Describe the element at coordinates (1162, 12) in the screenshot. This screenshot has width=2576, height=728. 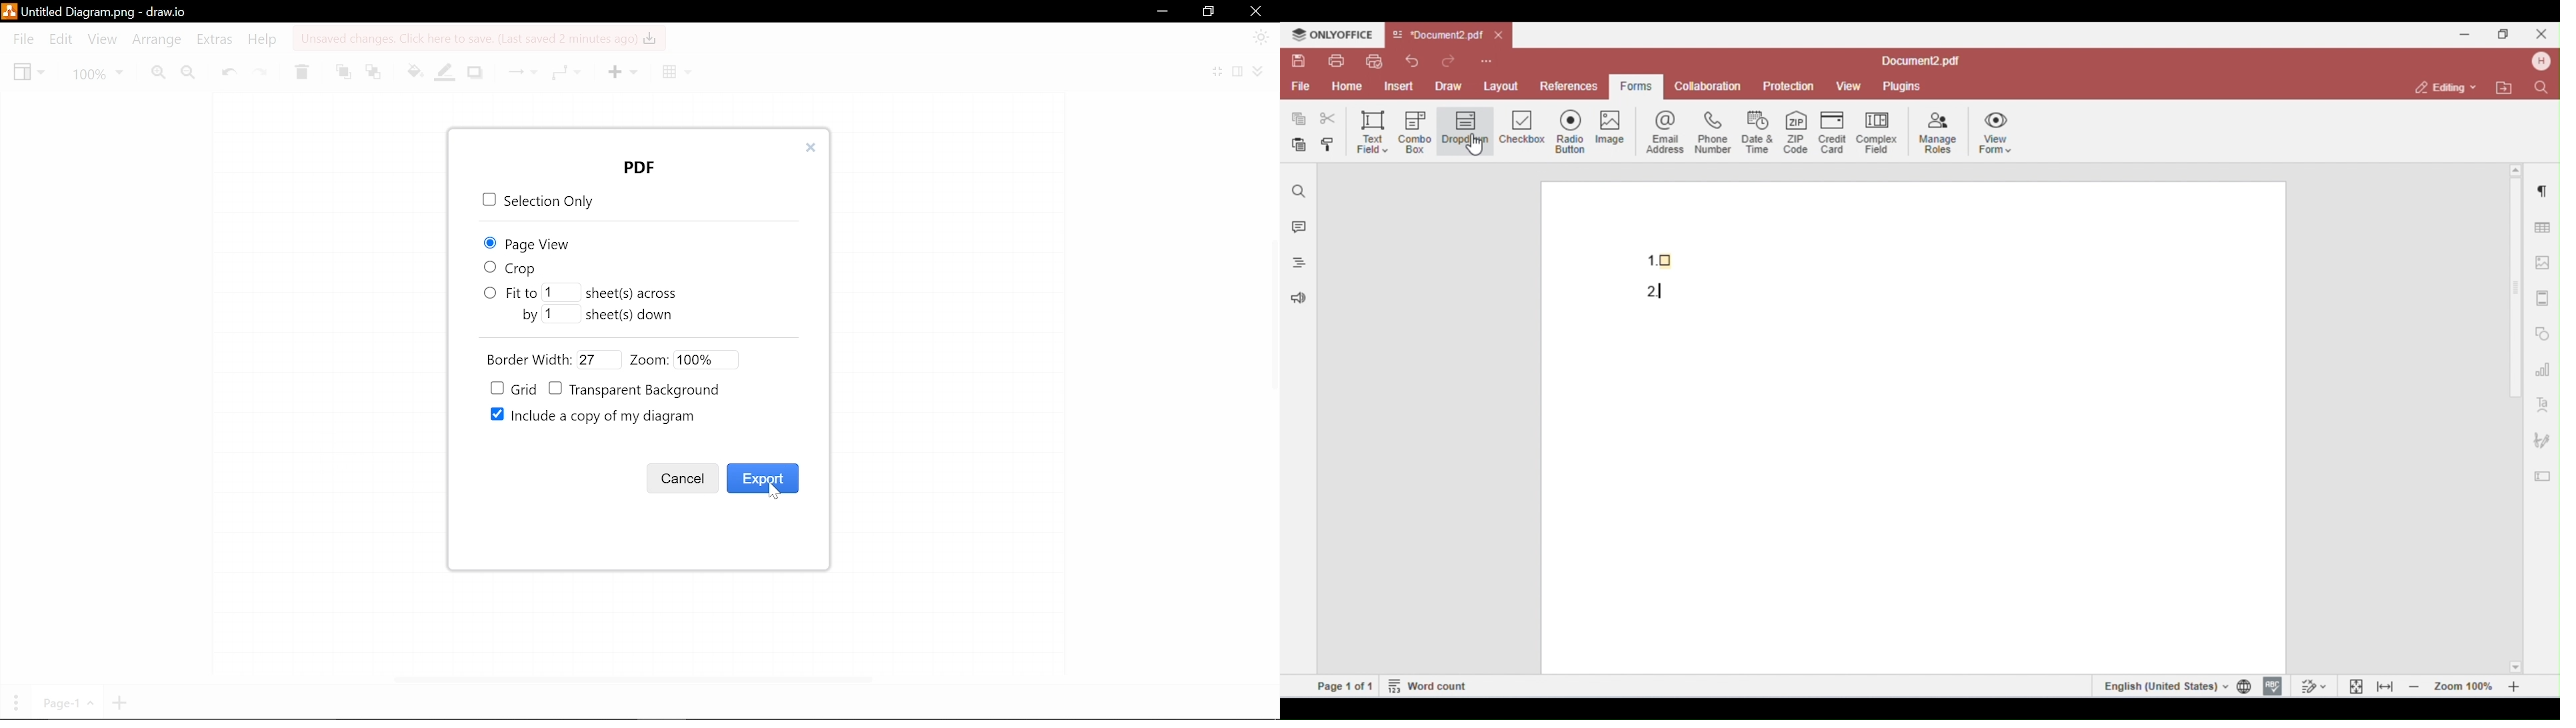
I see `Minimize` at that location.